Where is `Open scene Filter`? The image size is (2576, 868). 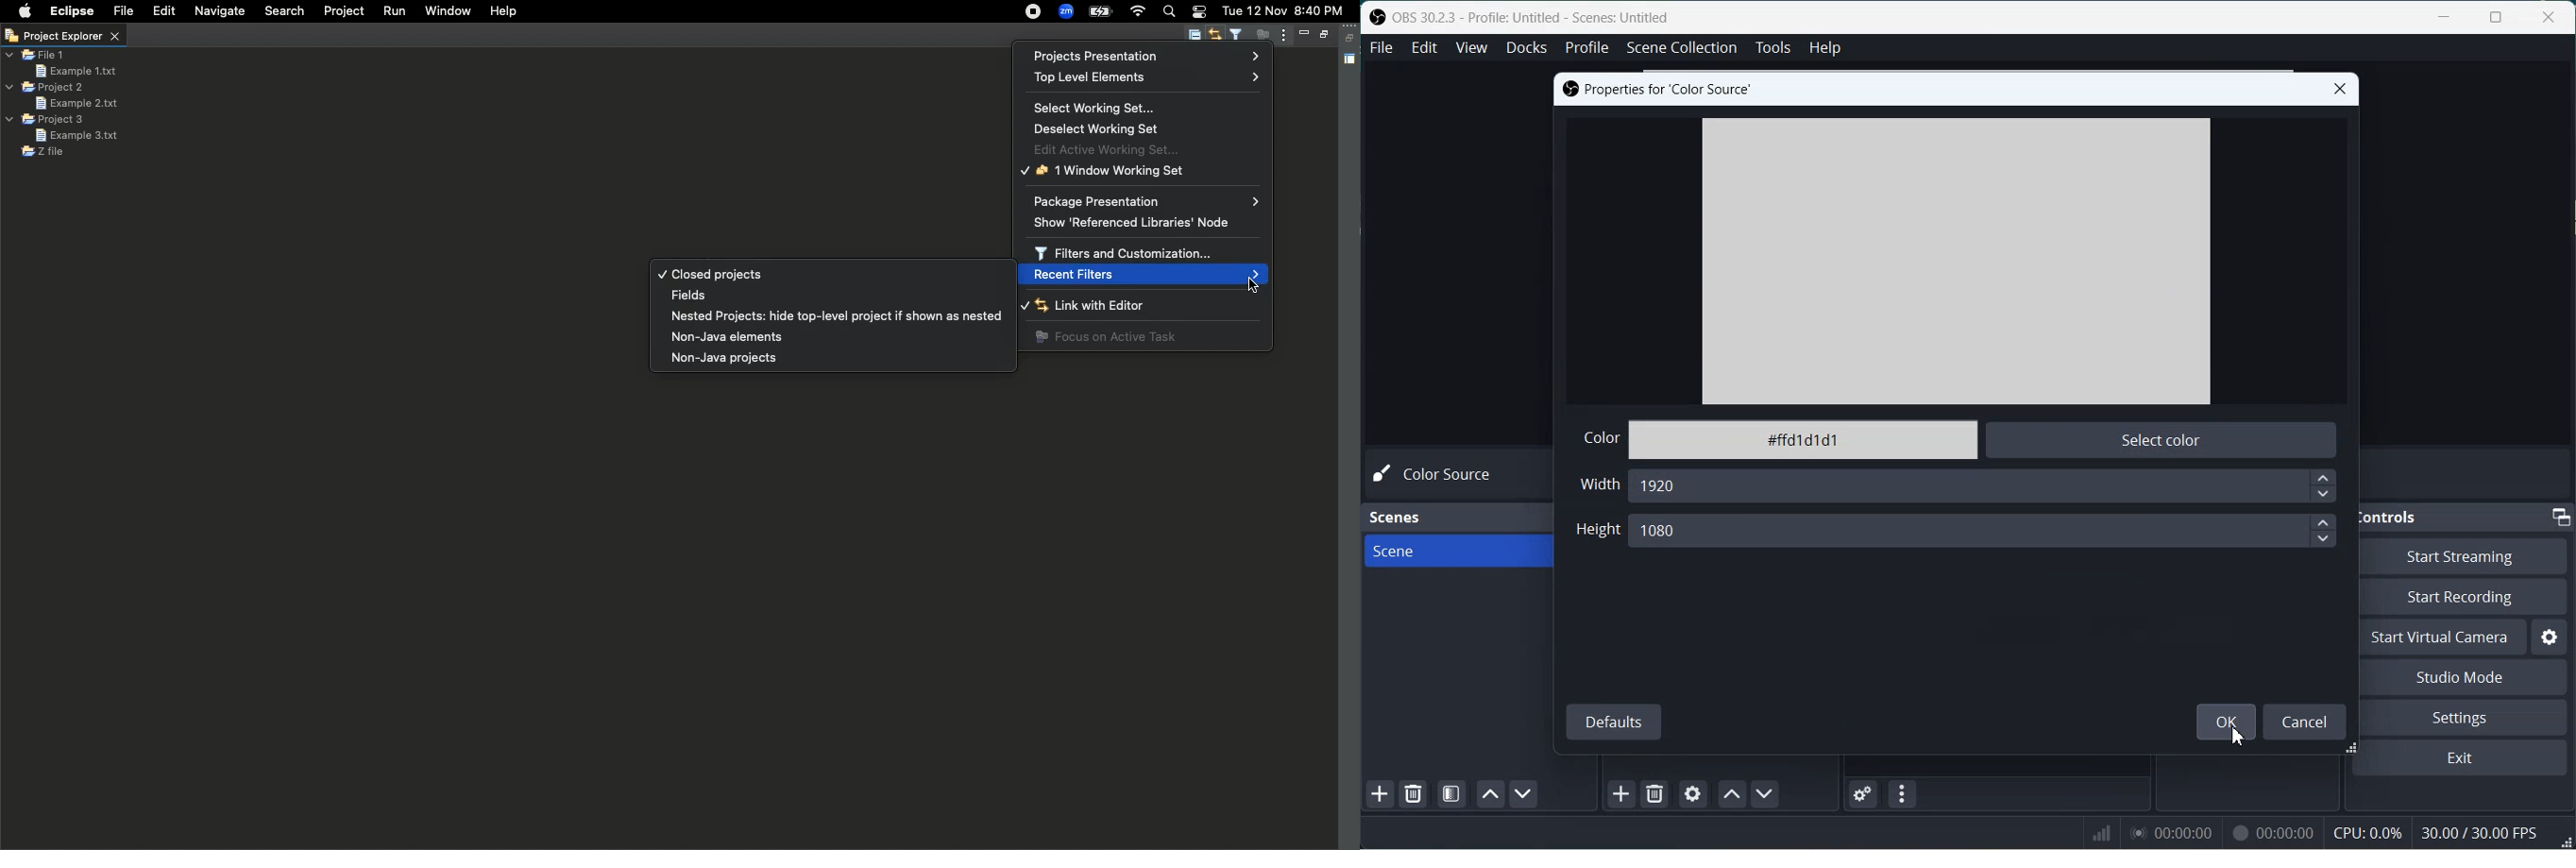
Open scene Filter is located at coordinates (1451, 794).